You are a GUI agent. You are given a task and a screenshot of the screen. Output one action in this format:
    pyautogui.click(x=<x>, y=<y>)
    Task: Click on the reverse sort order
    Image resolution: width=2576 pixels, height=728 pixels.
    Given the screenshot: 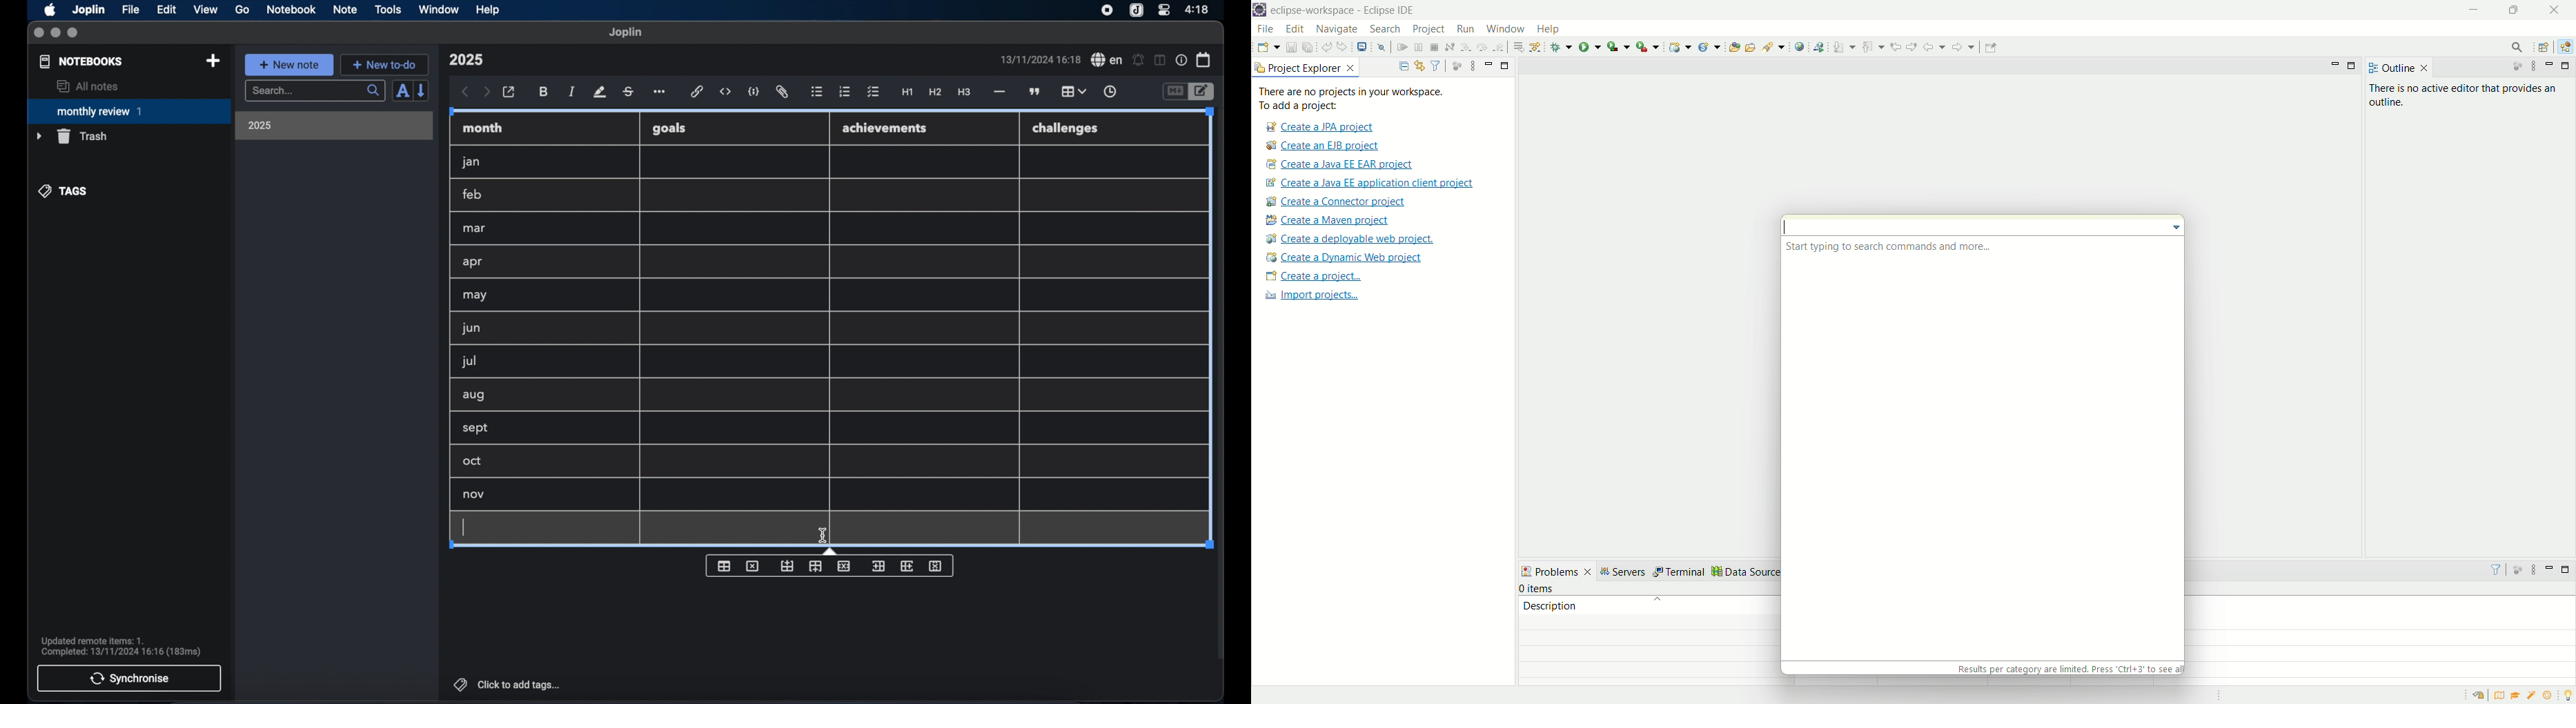 What is the action you would take?
    pyautogui.click(x=422, y=90)
    